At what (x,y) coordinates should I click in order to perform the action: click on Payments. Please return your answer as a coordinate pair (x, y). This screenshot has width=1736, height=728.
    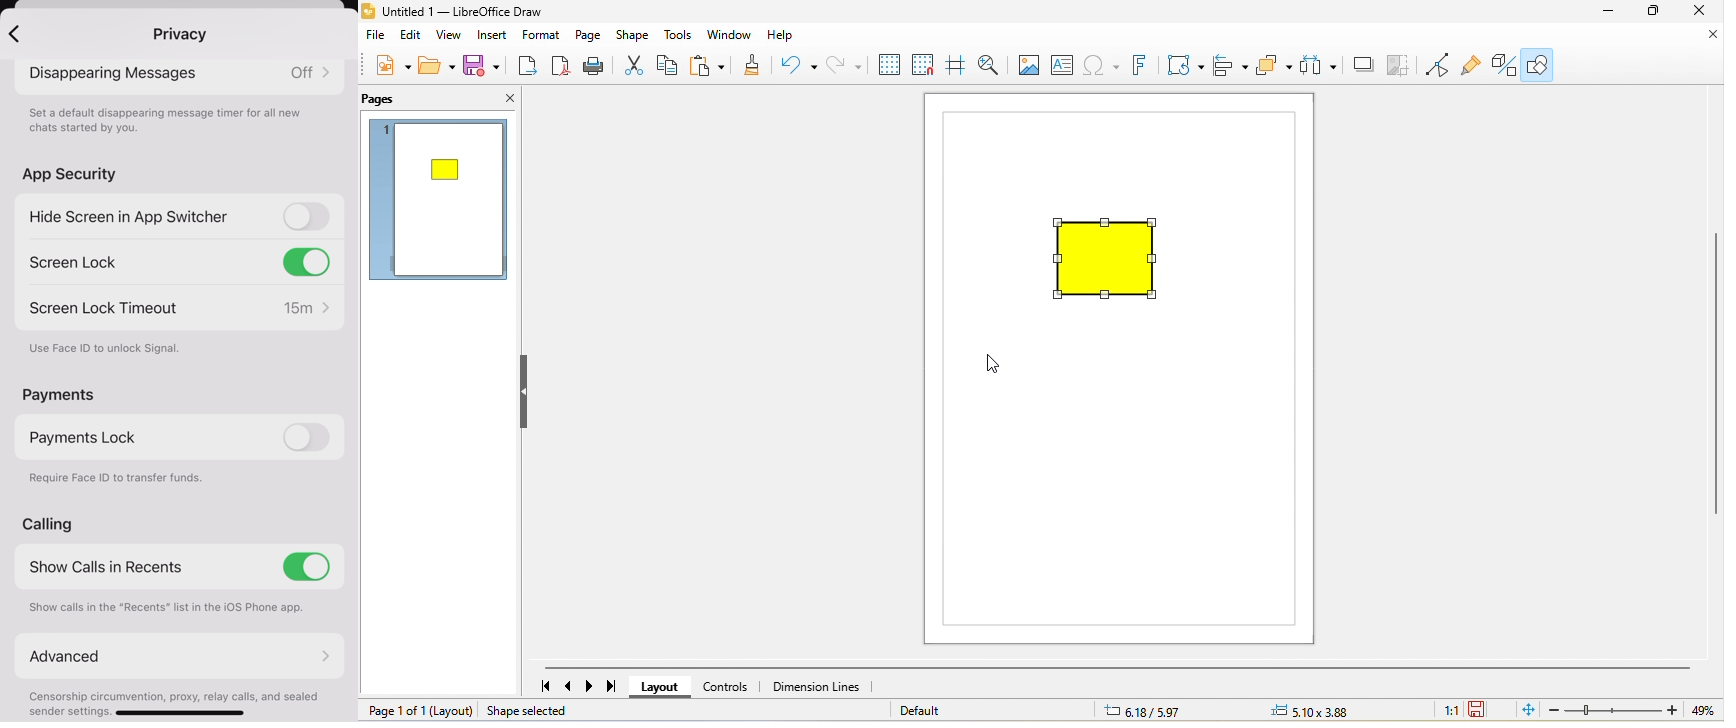
    Looking at the image, I should click on (59, 395).